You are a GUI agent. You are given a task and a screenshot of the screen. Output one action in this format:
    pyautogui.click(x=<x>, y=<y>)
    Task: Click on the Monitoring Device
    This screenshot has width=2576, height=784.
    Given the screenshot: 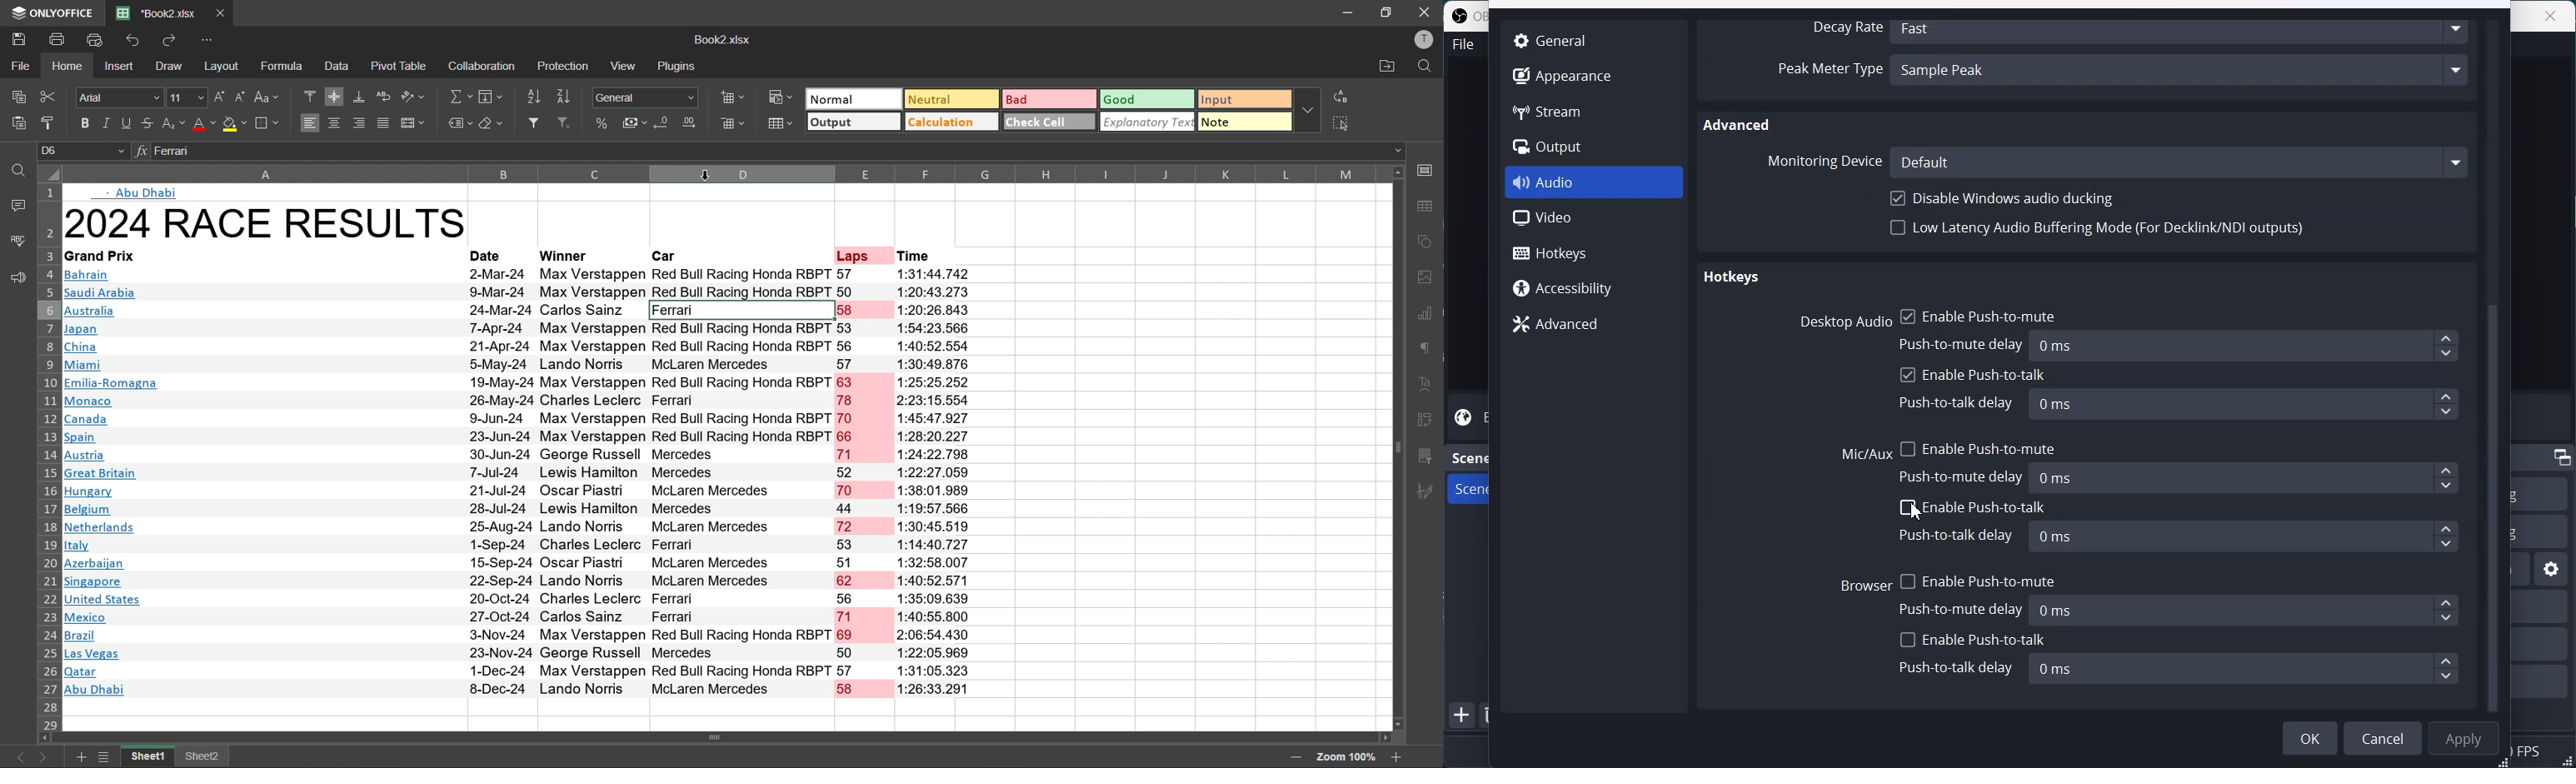 What is the action you would take?
    pyautogui.click(x=1823, y=161)
    